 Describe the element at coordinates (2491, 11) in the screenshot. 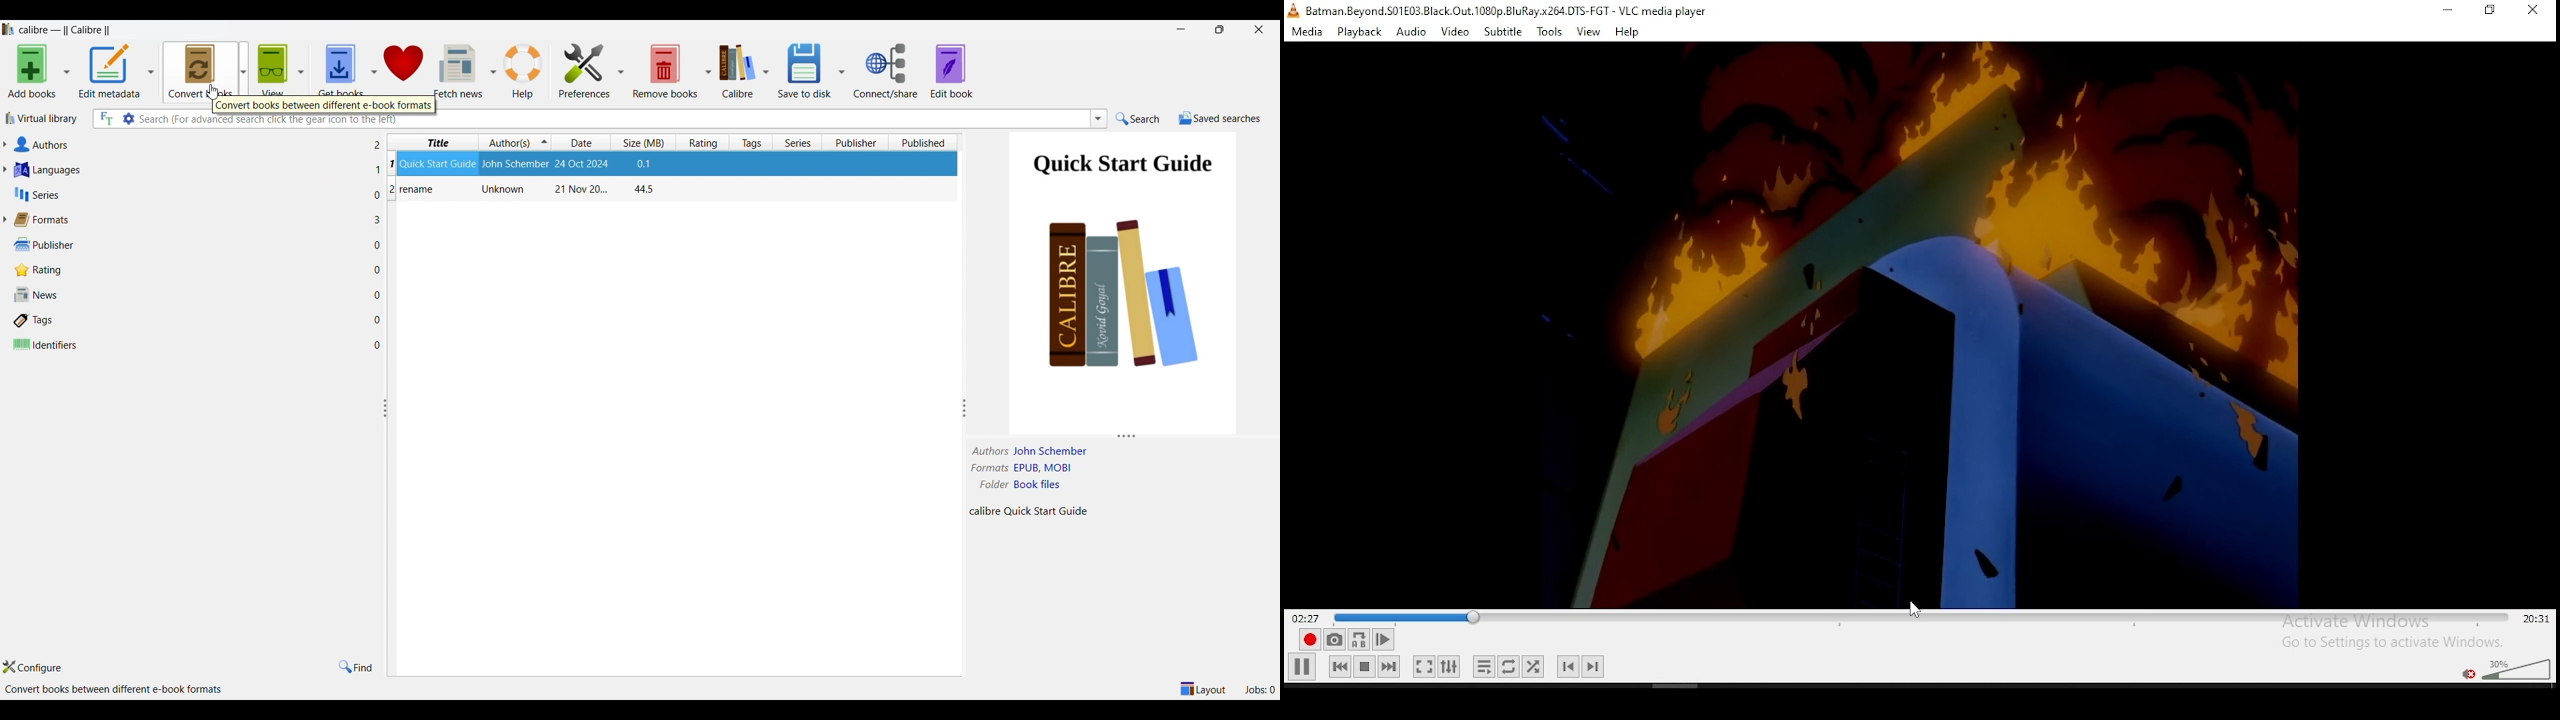

I see `restore` at that location.